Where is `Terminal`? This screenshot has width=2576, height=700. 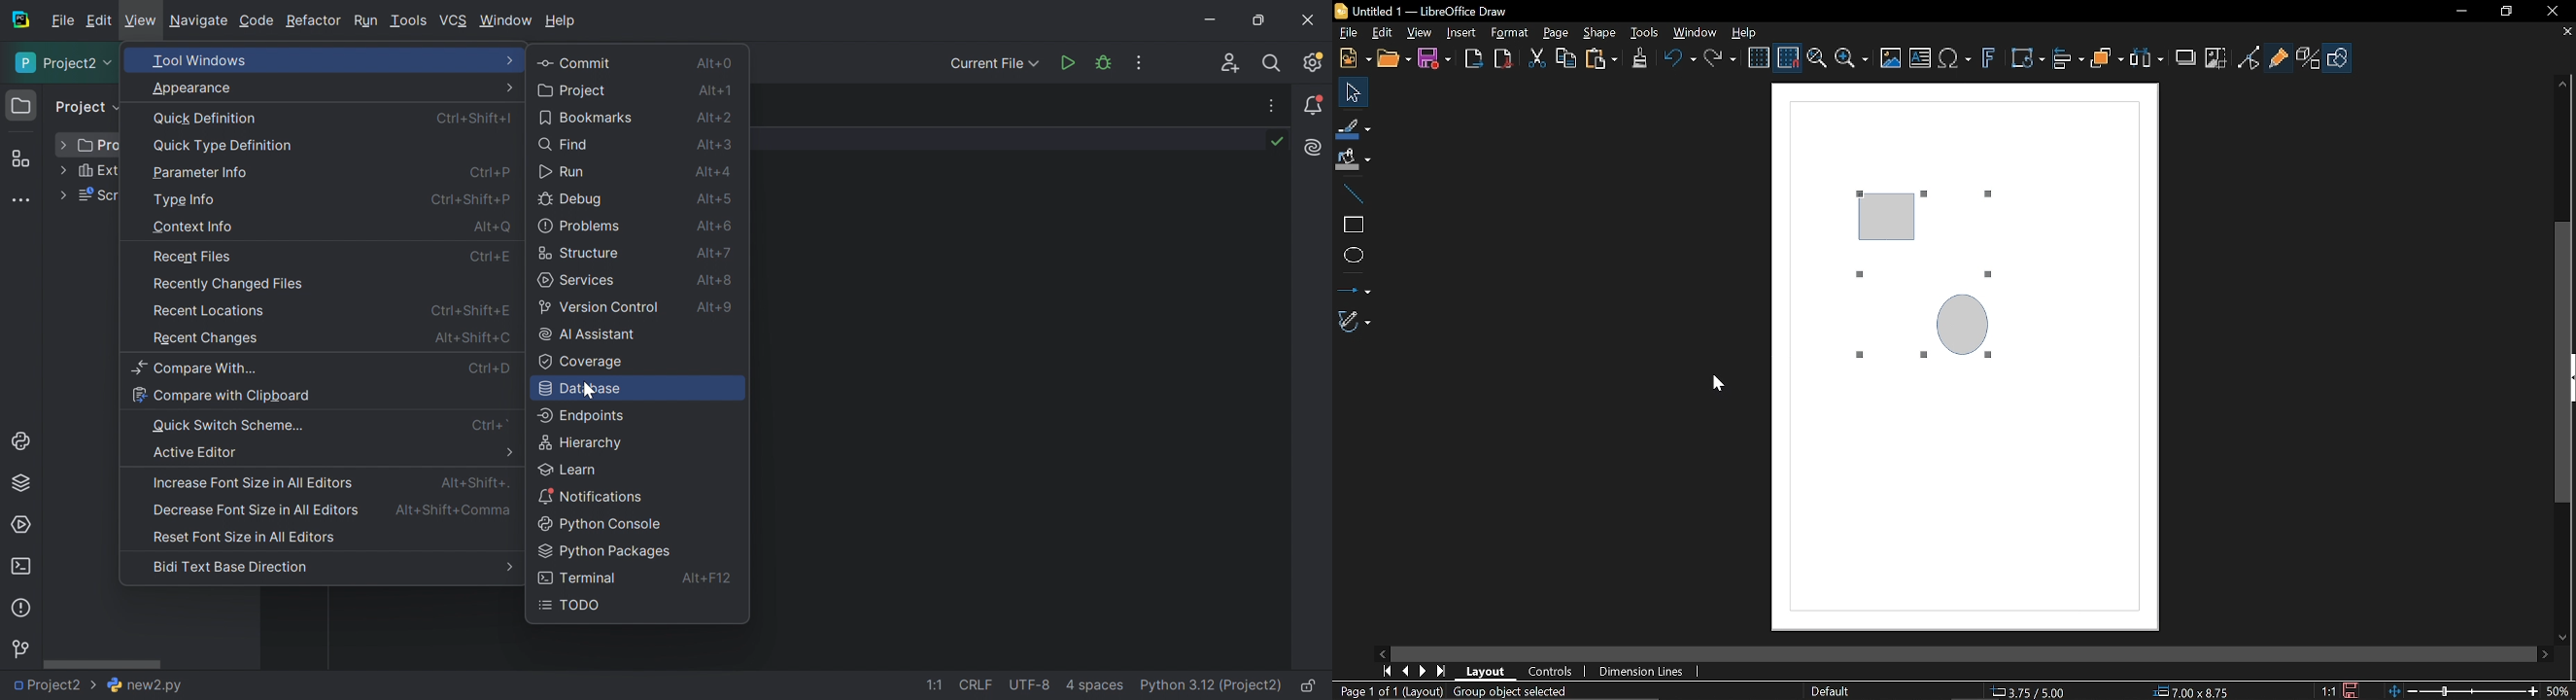
Terminal is located at coordinates (577, 576).